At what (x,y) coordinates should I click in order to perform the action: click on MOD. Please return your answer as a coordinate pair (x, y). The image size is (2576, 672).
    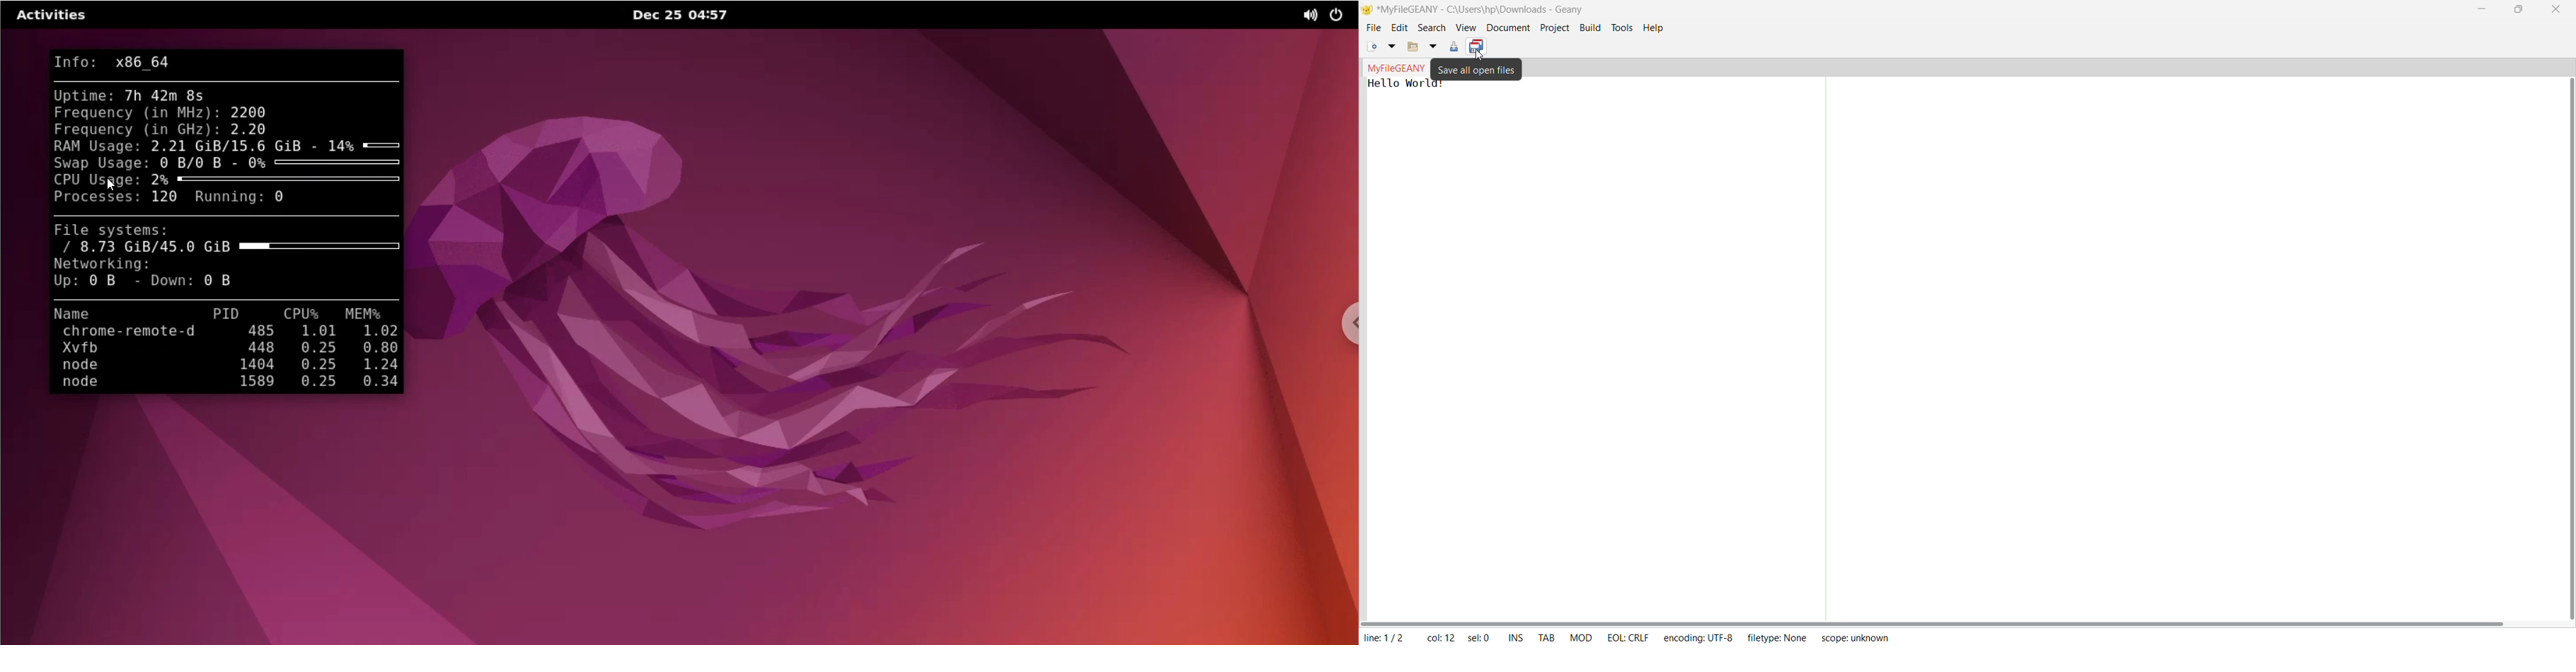
    Looking at the image, I should click on (1583, 635).